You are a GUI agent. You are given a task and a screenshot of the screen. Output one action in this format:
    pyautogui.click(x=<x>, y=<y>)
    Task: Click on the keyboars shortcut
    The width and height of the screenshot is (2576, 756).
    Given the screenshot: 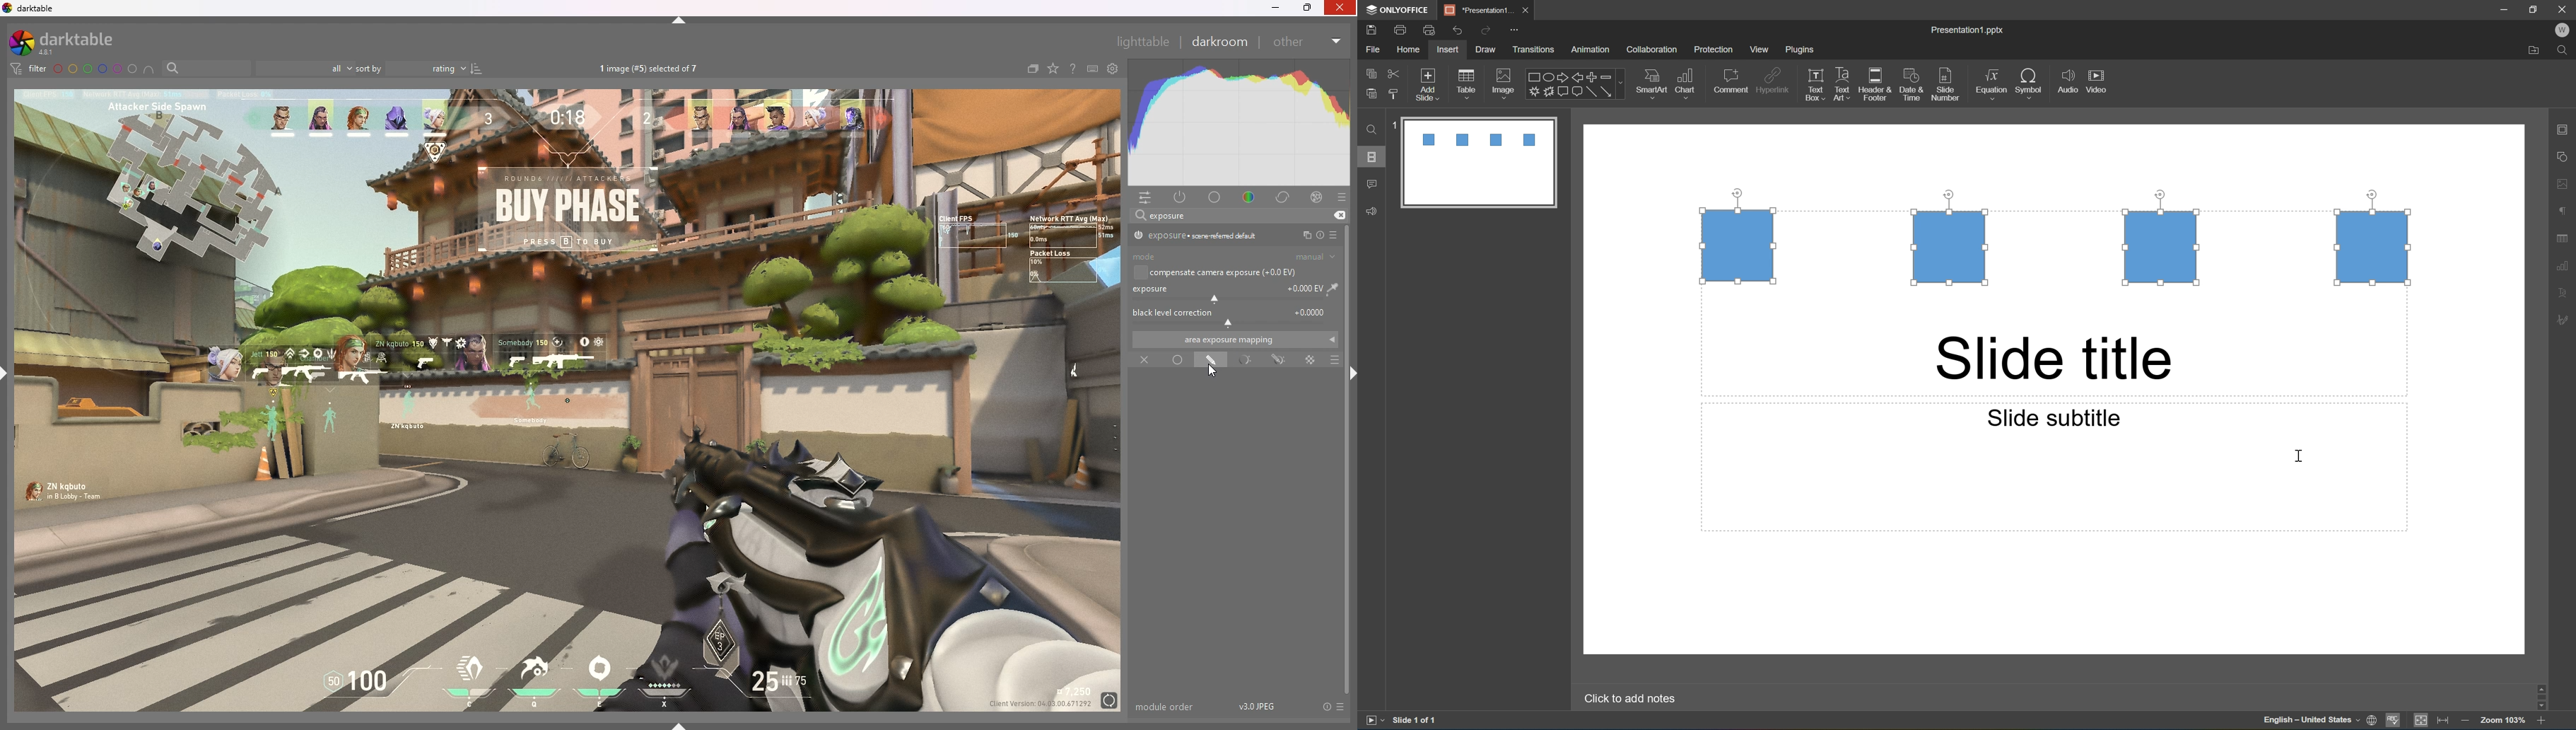 What is the action you would take?
    pyautogui.click(x=1091, y=69)
    